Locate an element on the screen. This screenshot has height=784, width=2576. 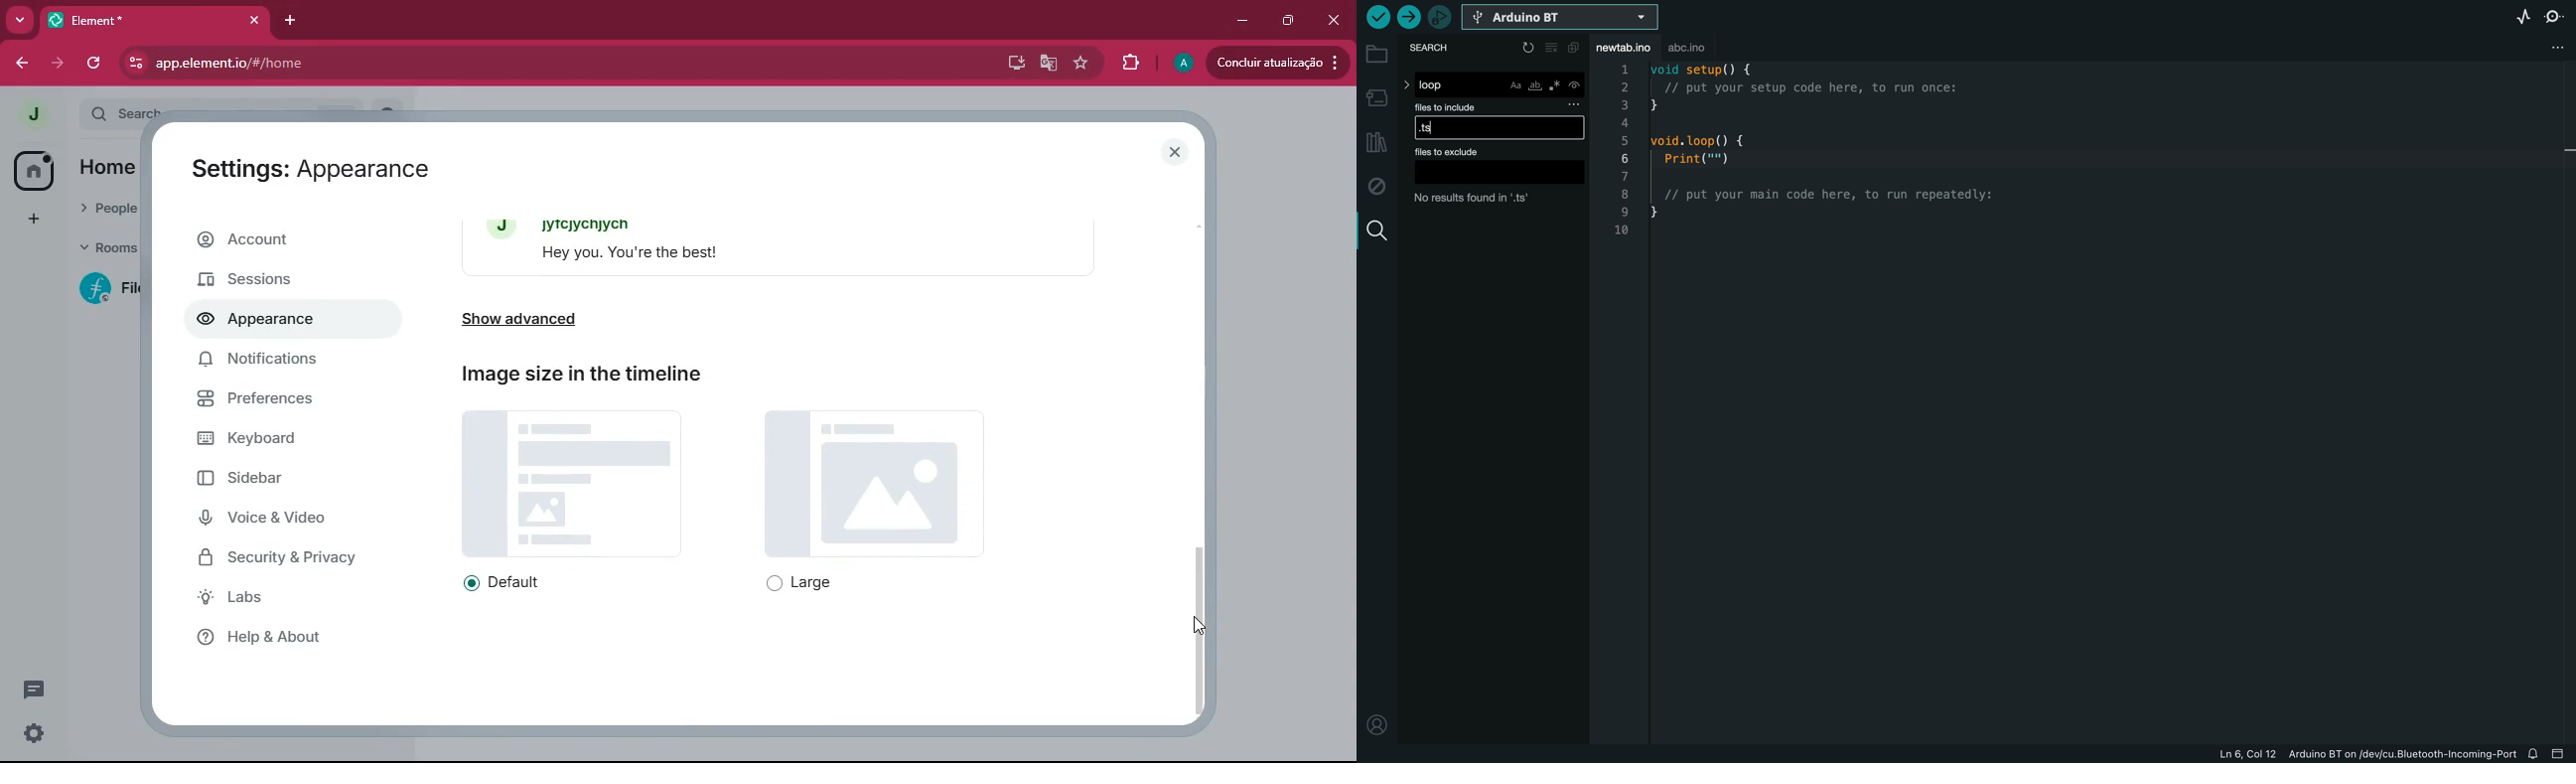
refresh is located at coordinates (95, 63).